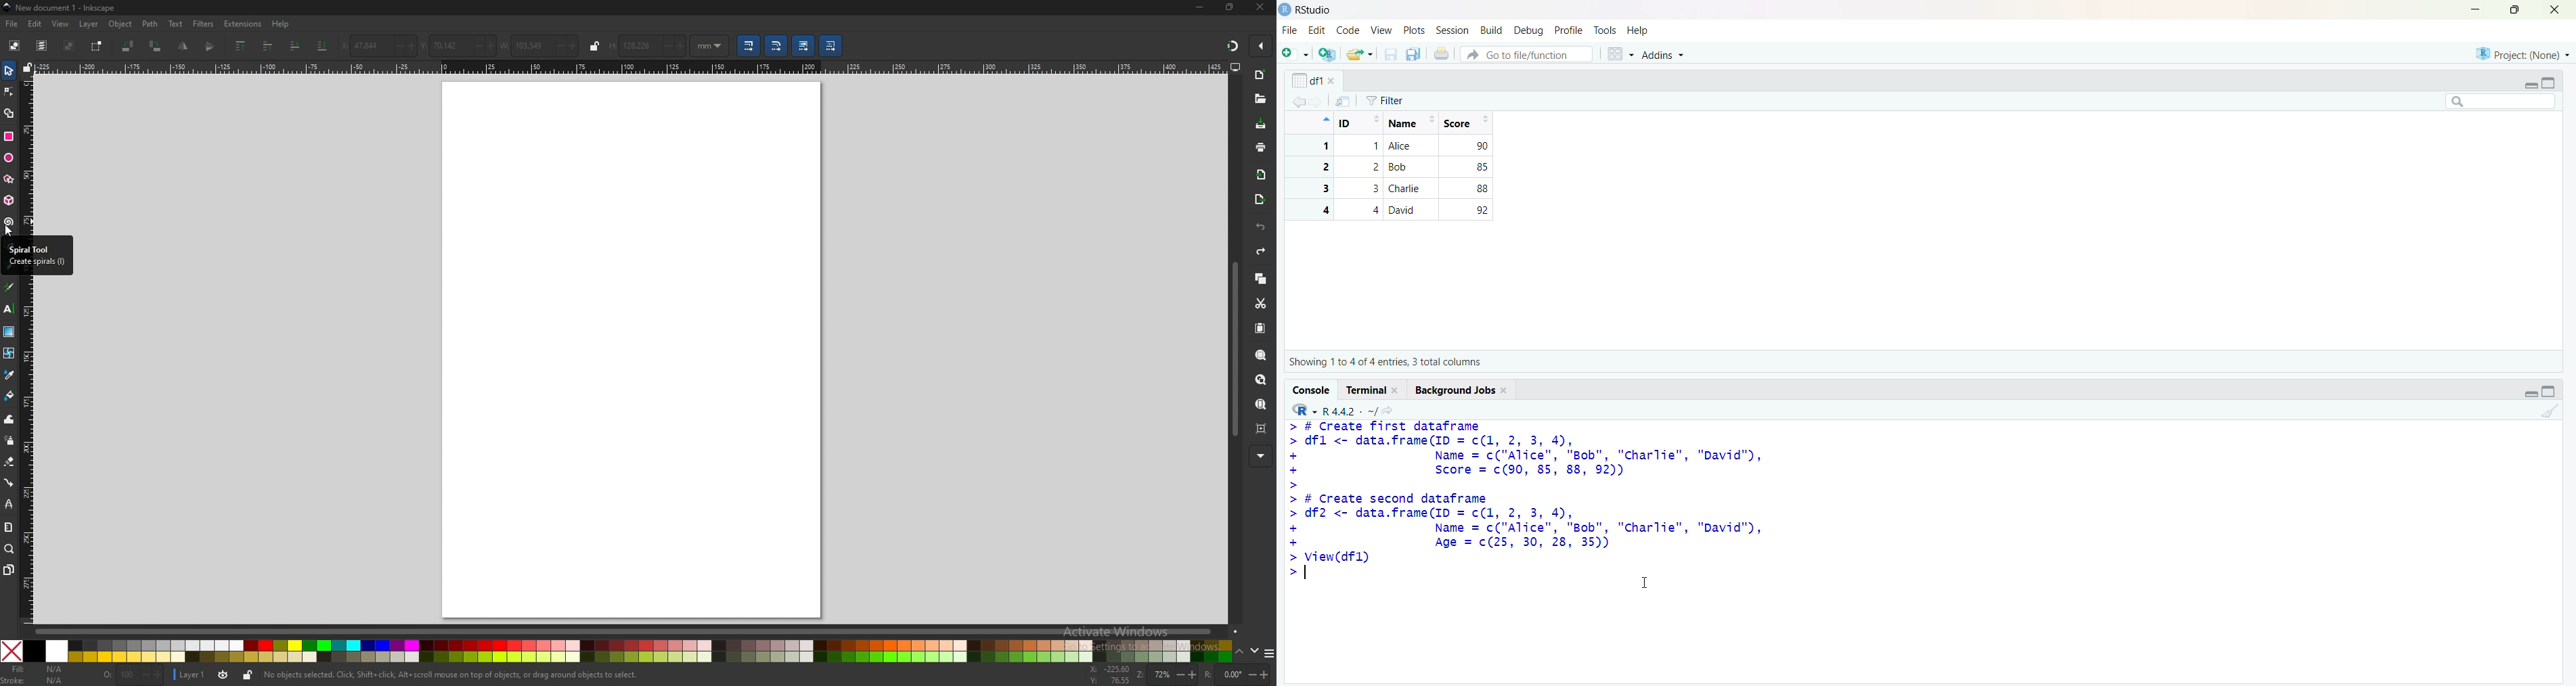 The width and height of the screenshot is (2576, 700). Describe the element at coordinates (1388, 411) in the screenshot. I see `share icon` at that location.